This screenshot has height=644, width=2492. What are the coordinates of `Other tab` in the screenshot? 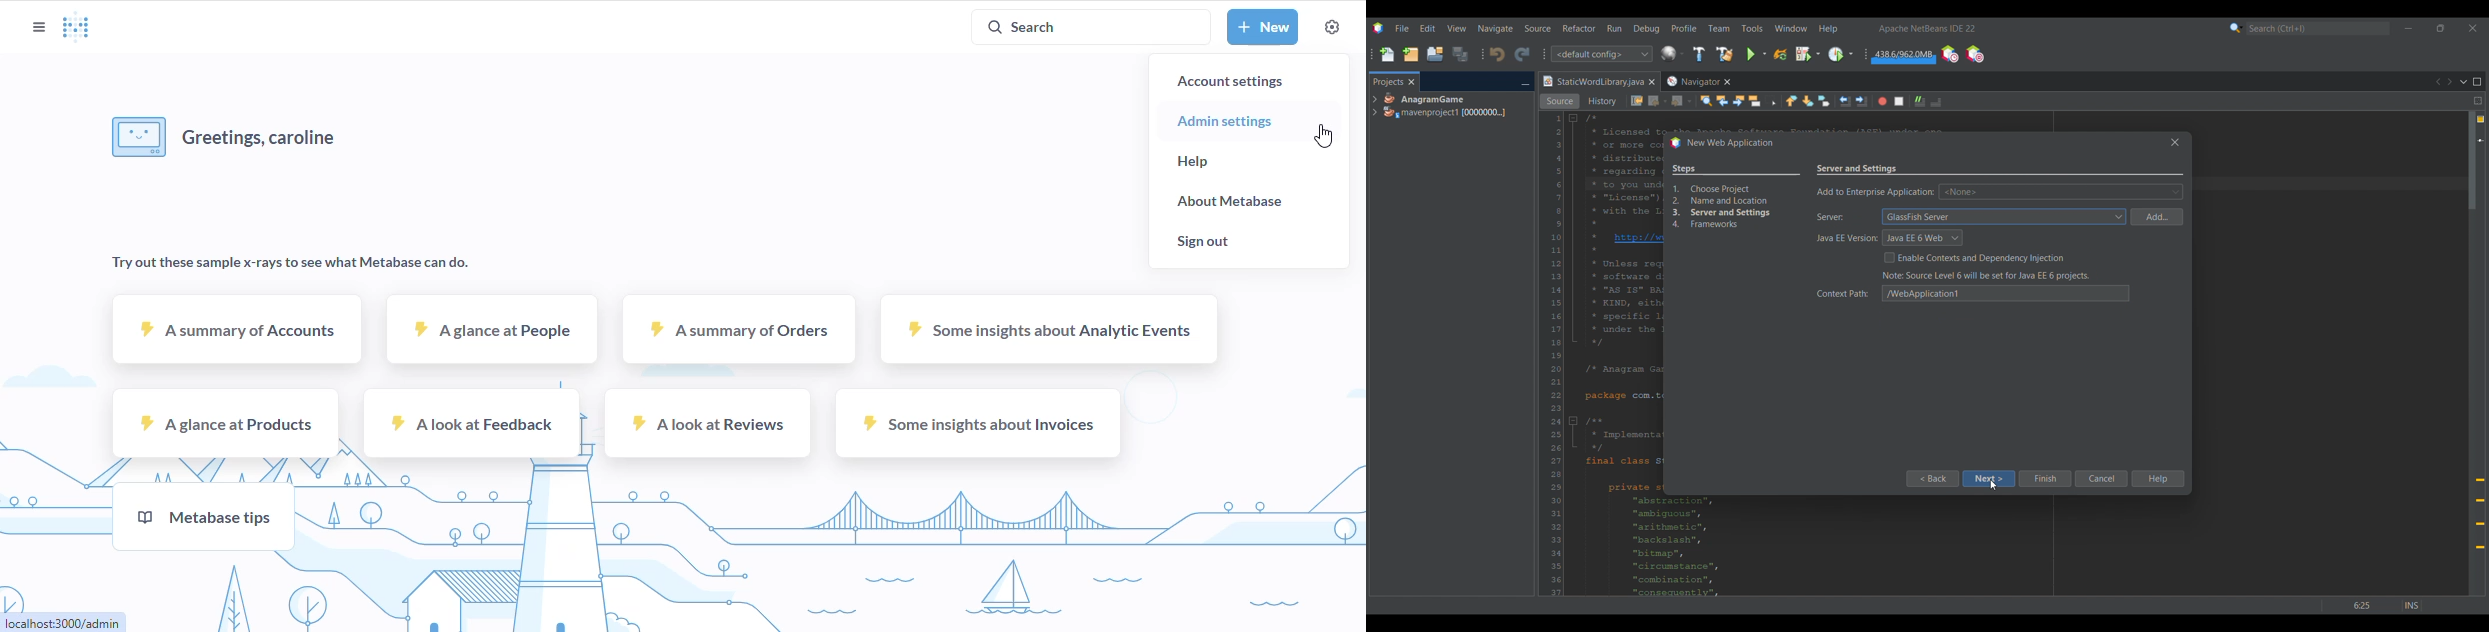 It's located at (1698, 81).